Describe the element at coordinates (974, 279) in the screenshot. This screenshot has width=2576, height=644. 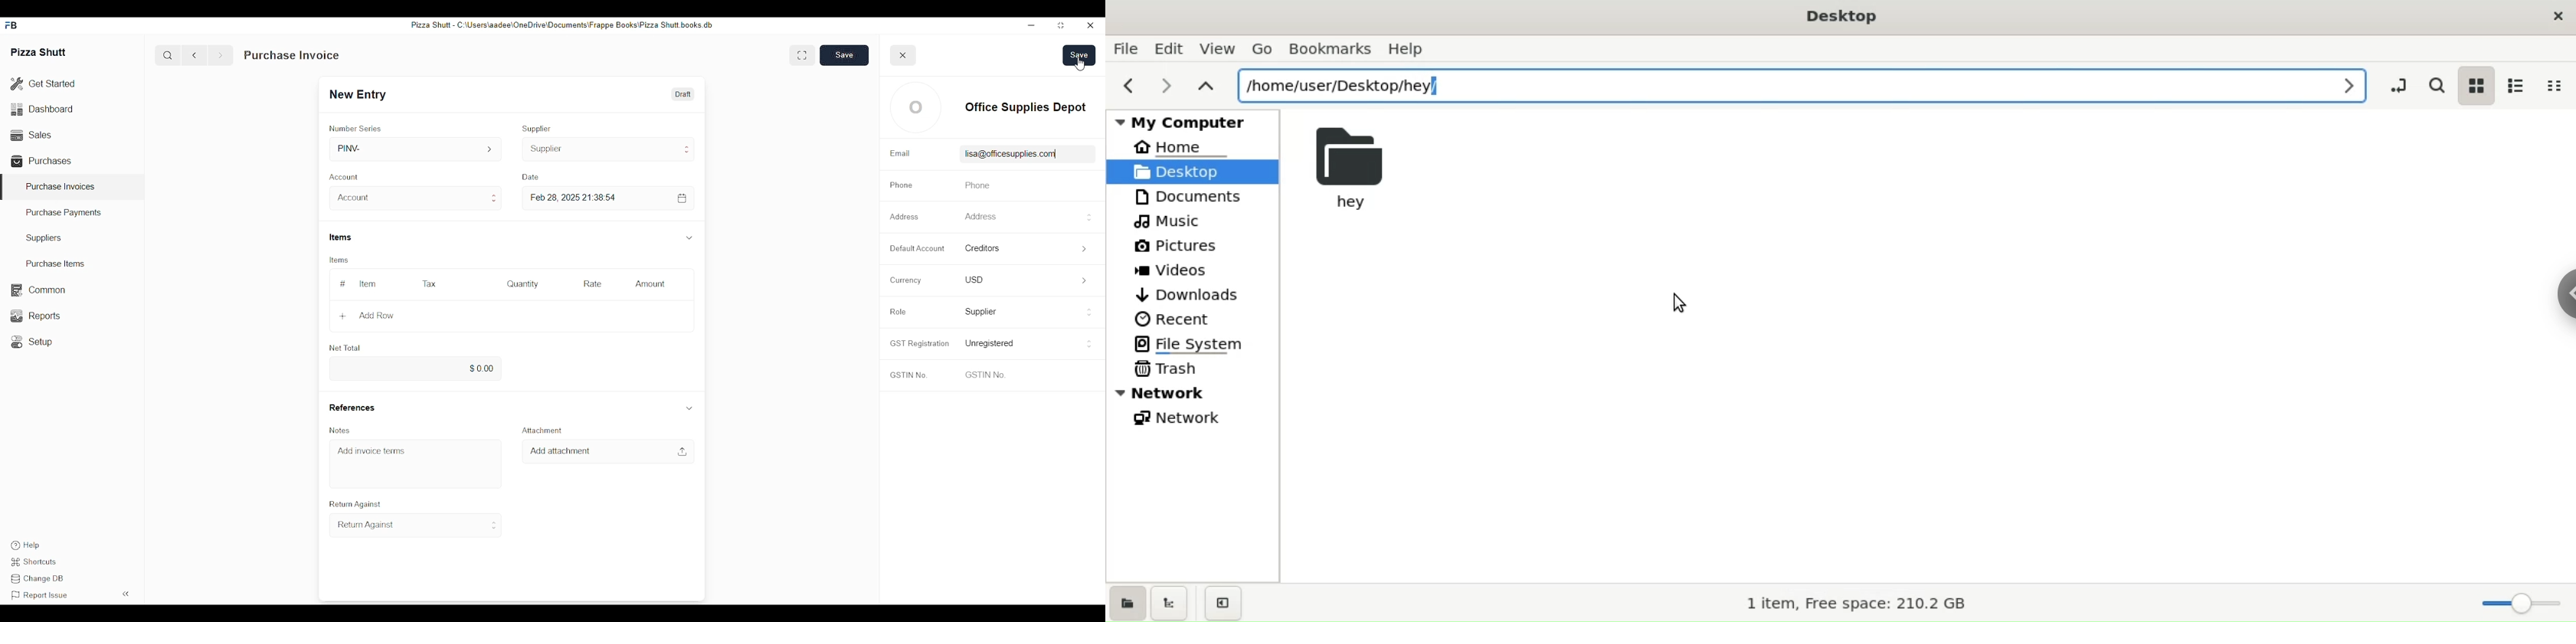
I see `USD` at that location.